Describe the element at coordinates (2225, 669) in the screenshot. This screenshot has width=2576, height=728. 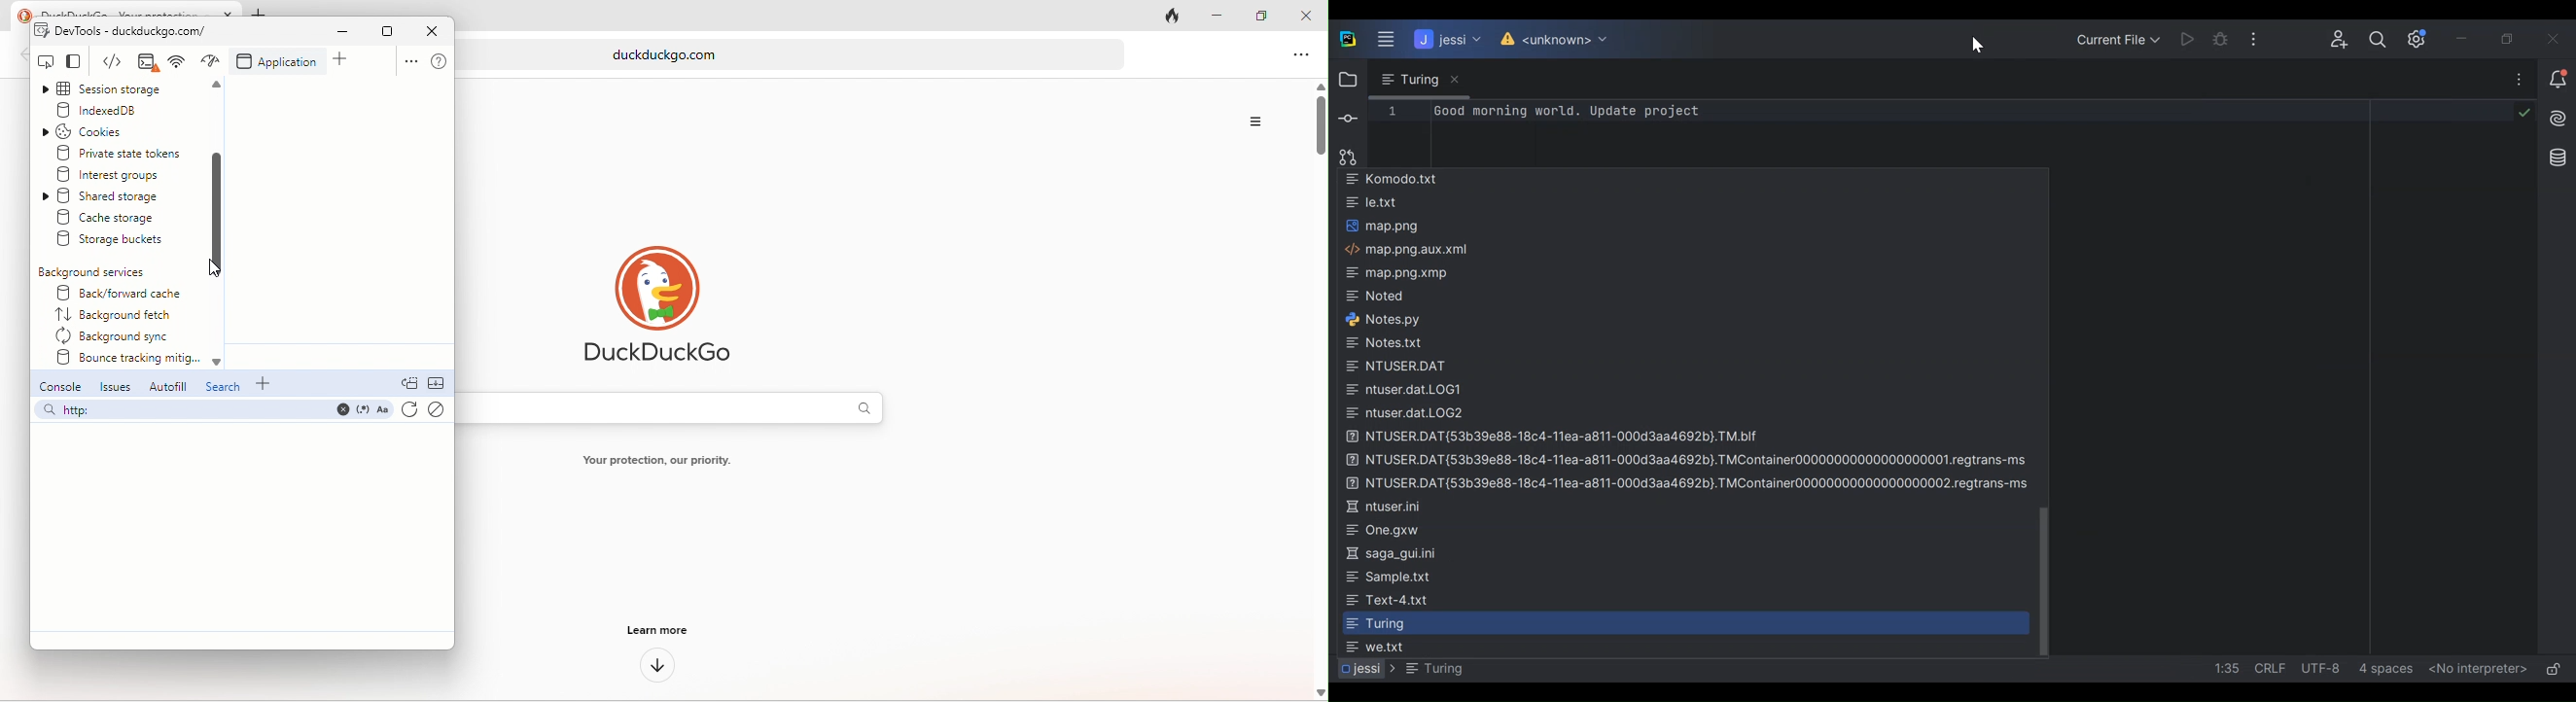
I see `1:35` at that location.